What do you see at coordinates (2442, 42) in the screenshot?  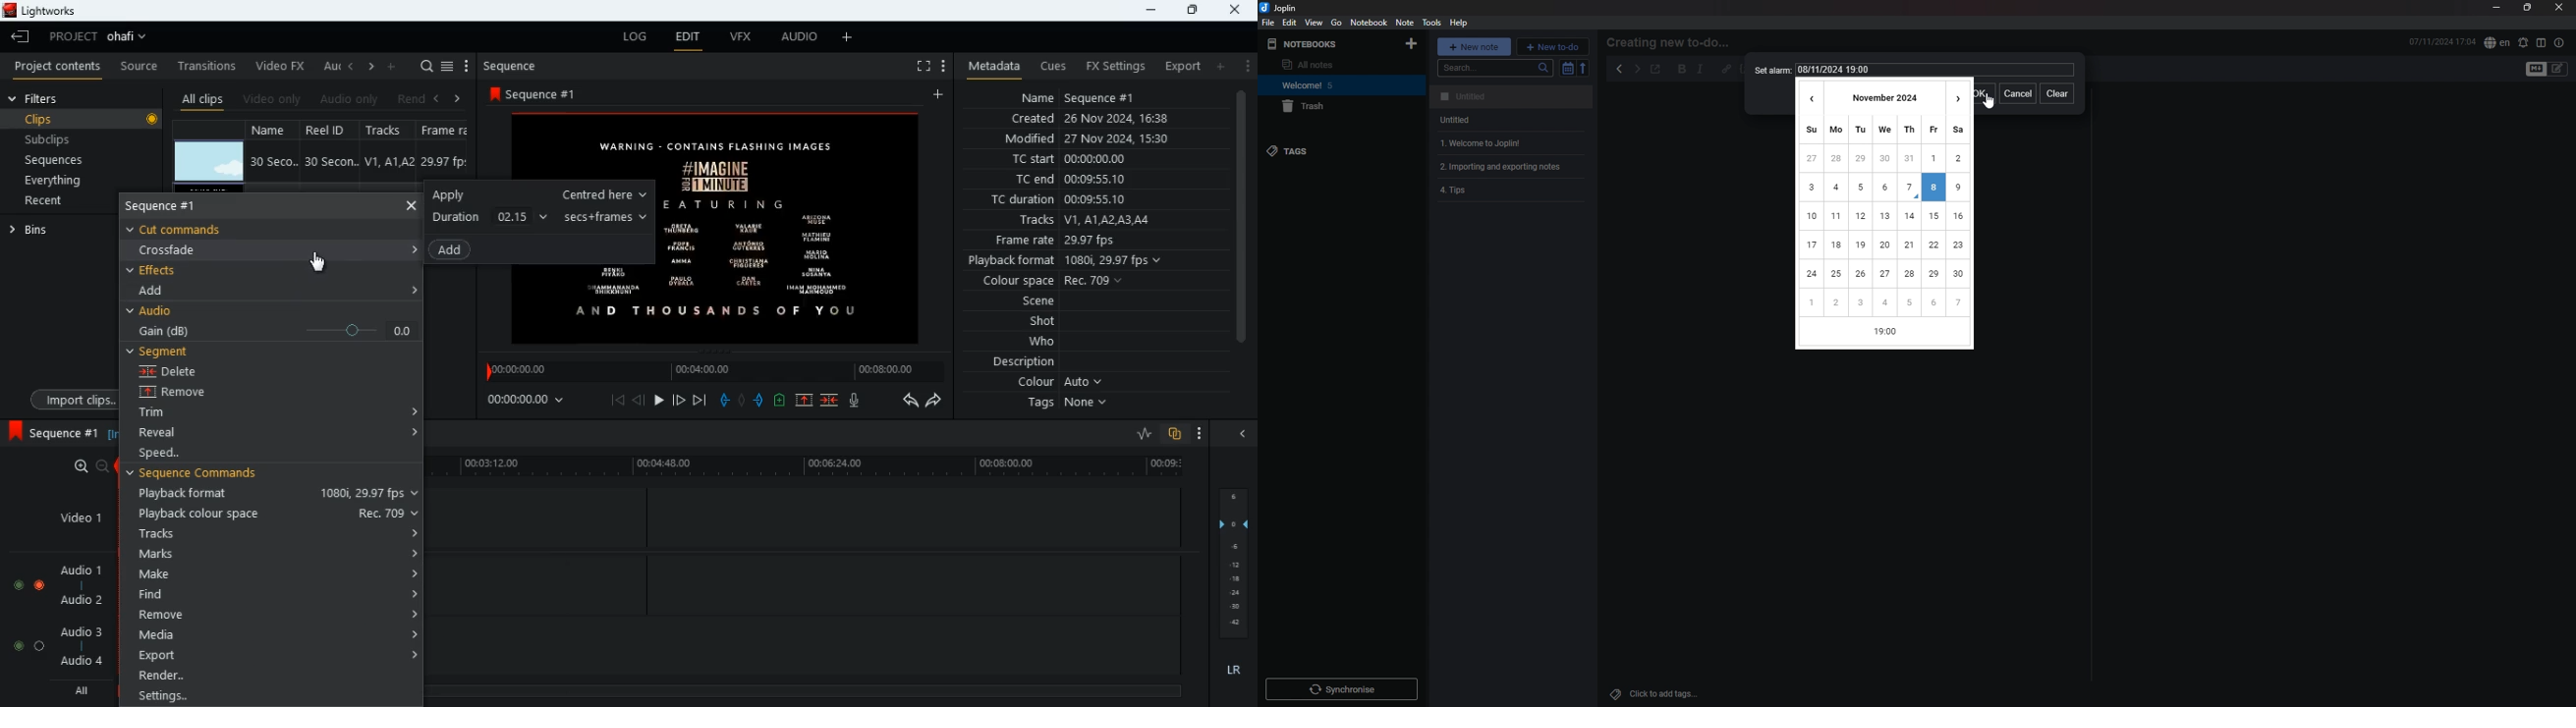 I see `date and time` at bounding box center [2442, 42].